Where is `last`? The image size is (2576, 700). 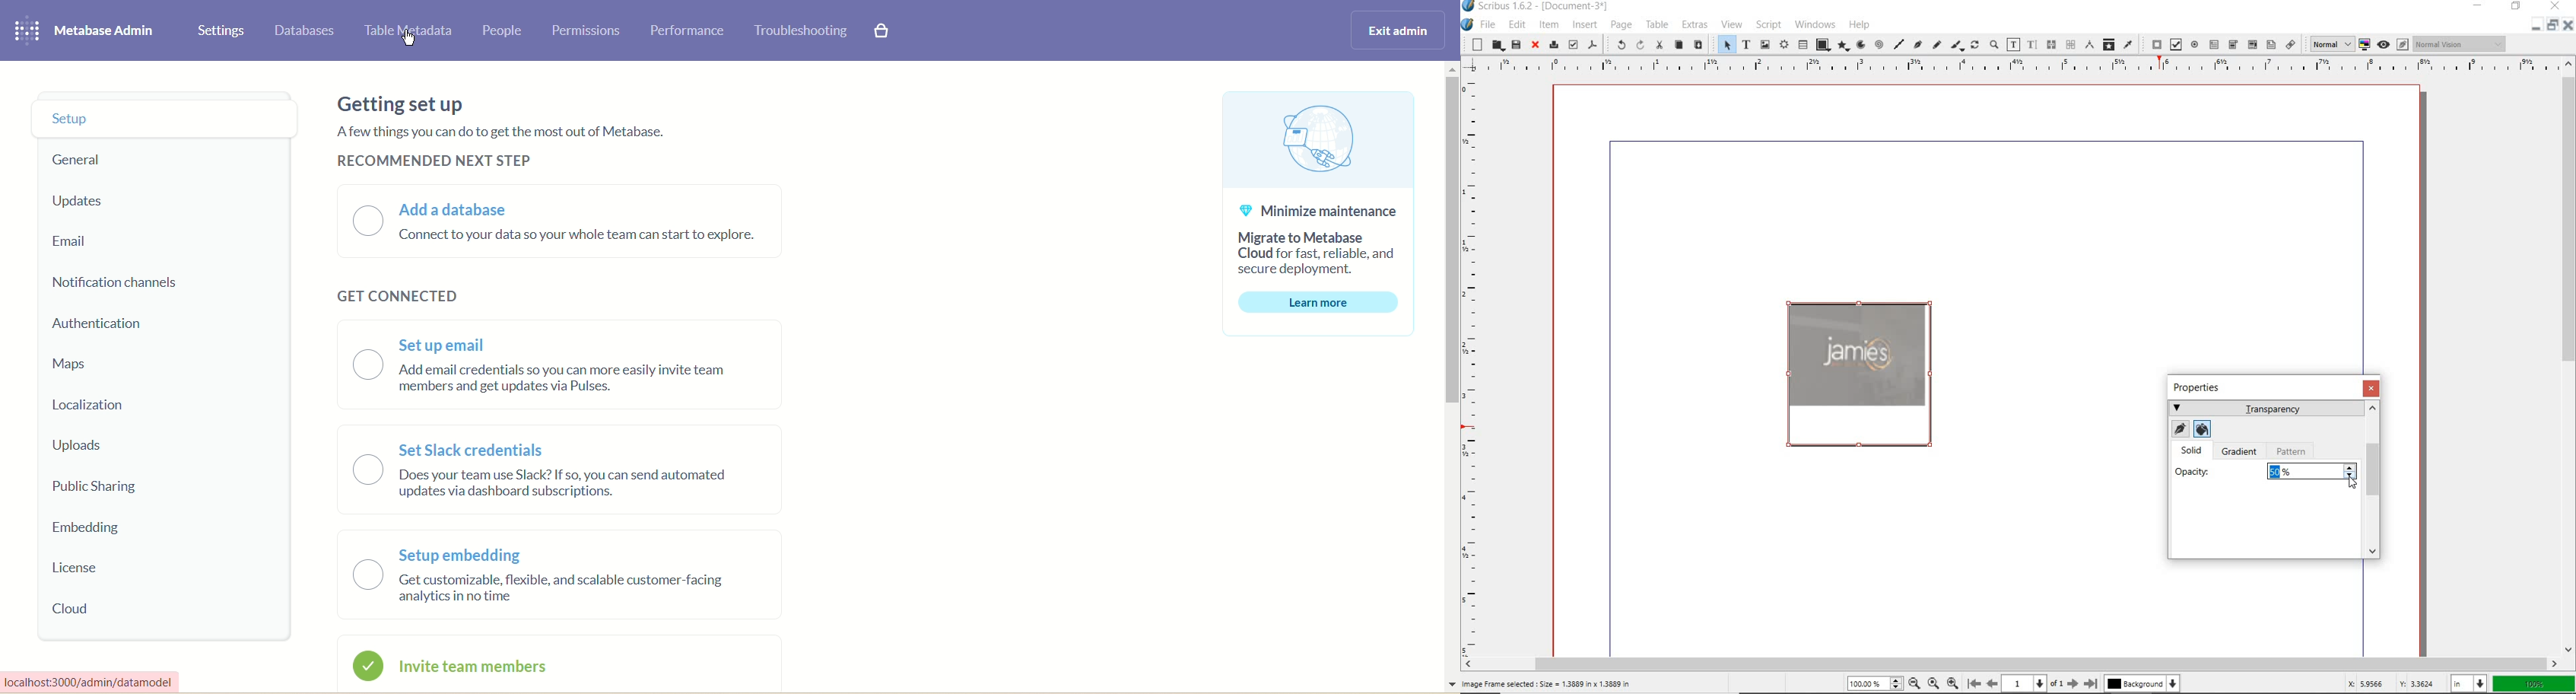
last is located at coordinates (2091, 684).